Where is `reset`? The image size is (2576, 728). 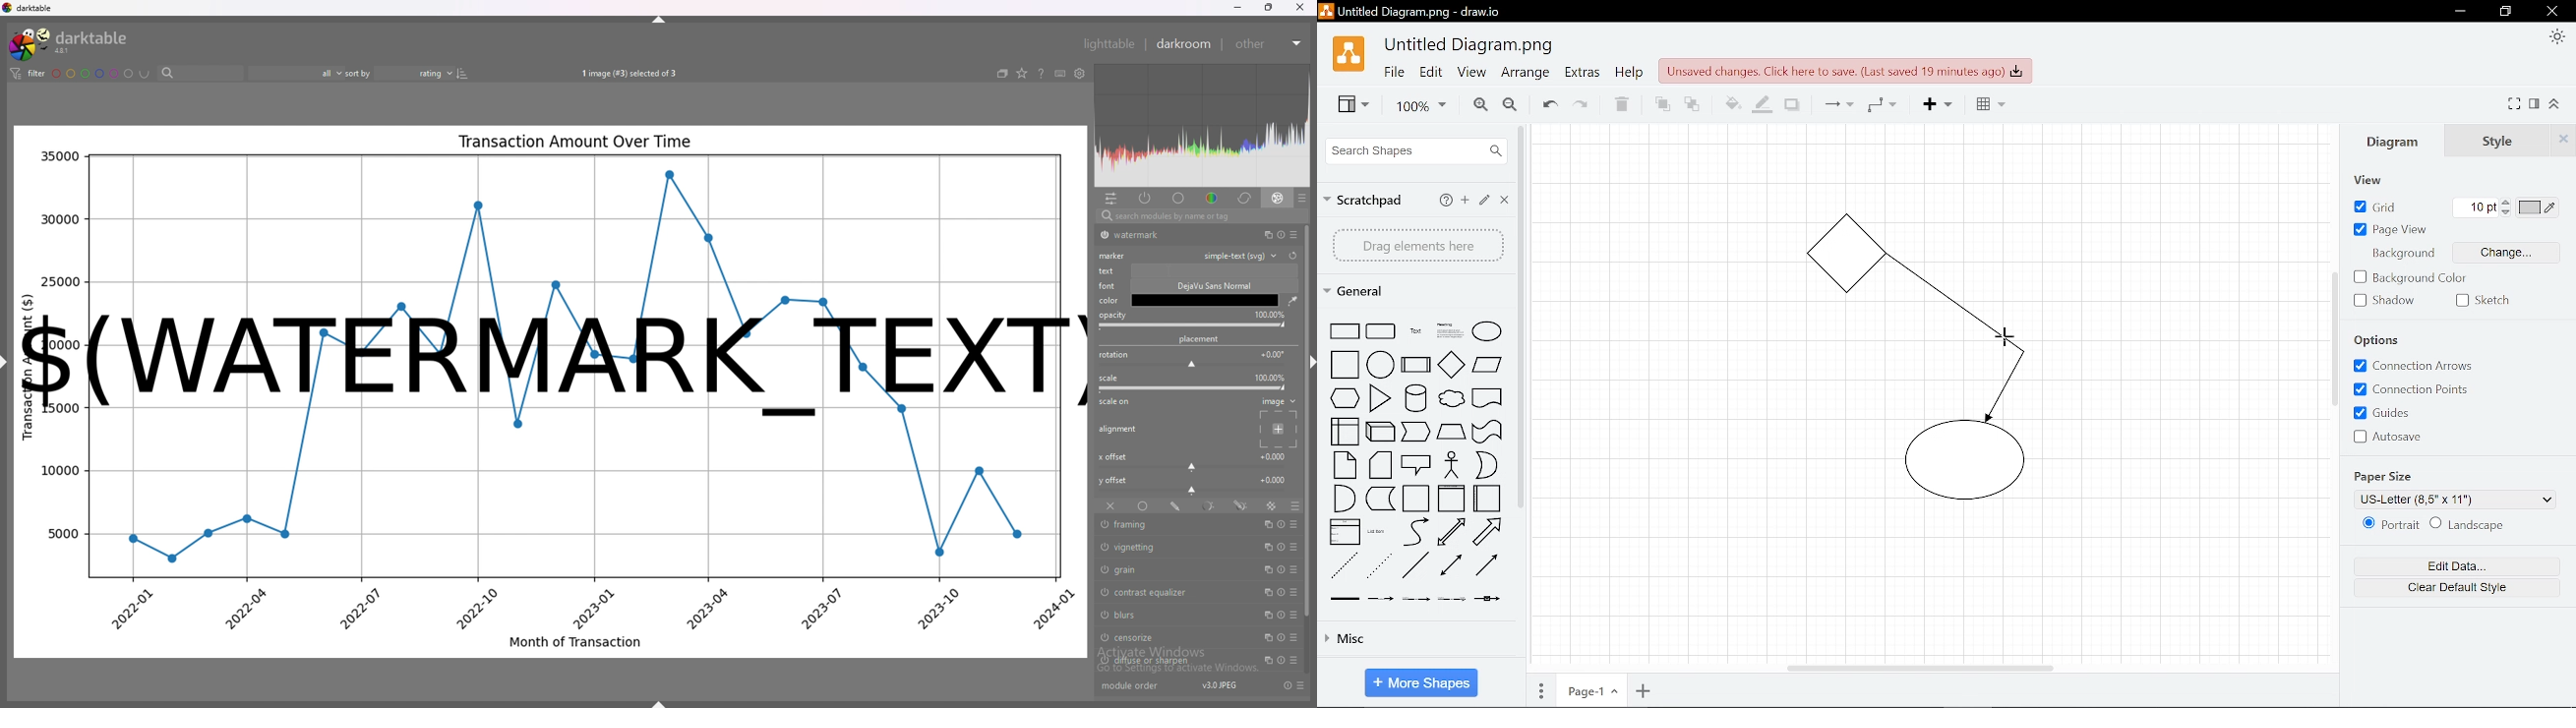
reset is located at coordinates (1280, 235).